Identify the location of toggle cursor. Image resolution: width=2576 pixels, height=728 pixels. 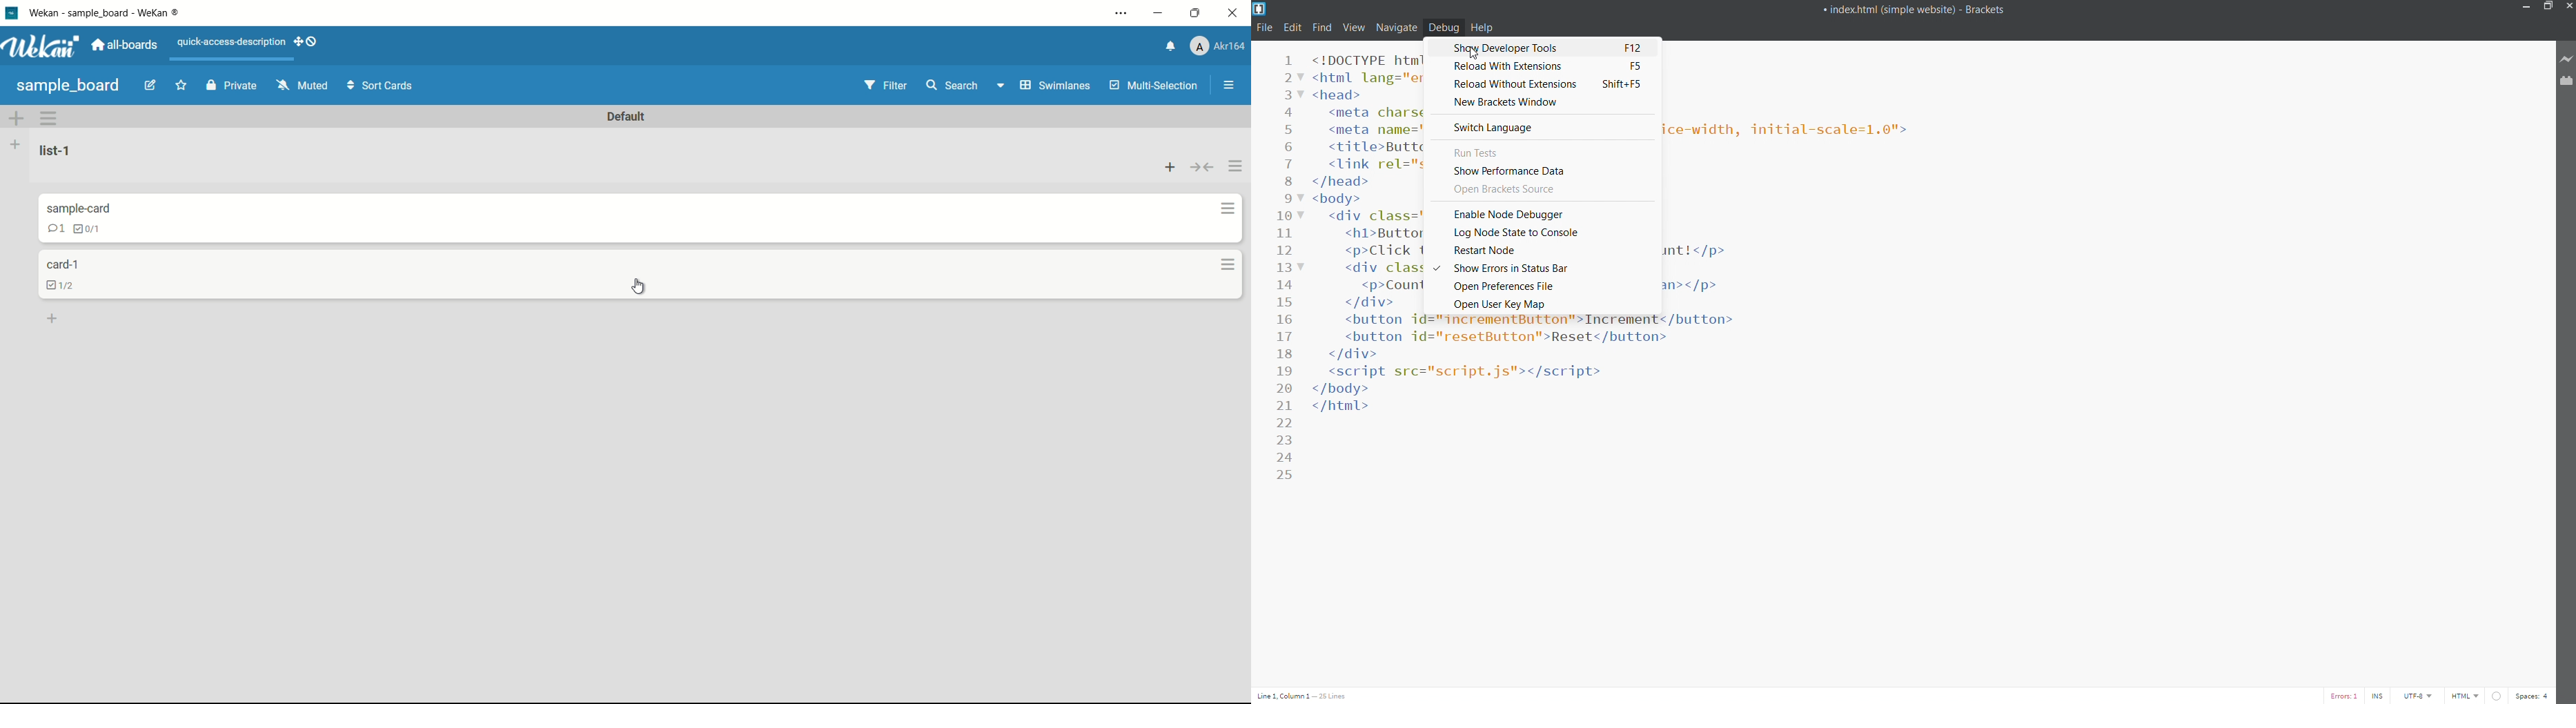
(2379, 696).